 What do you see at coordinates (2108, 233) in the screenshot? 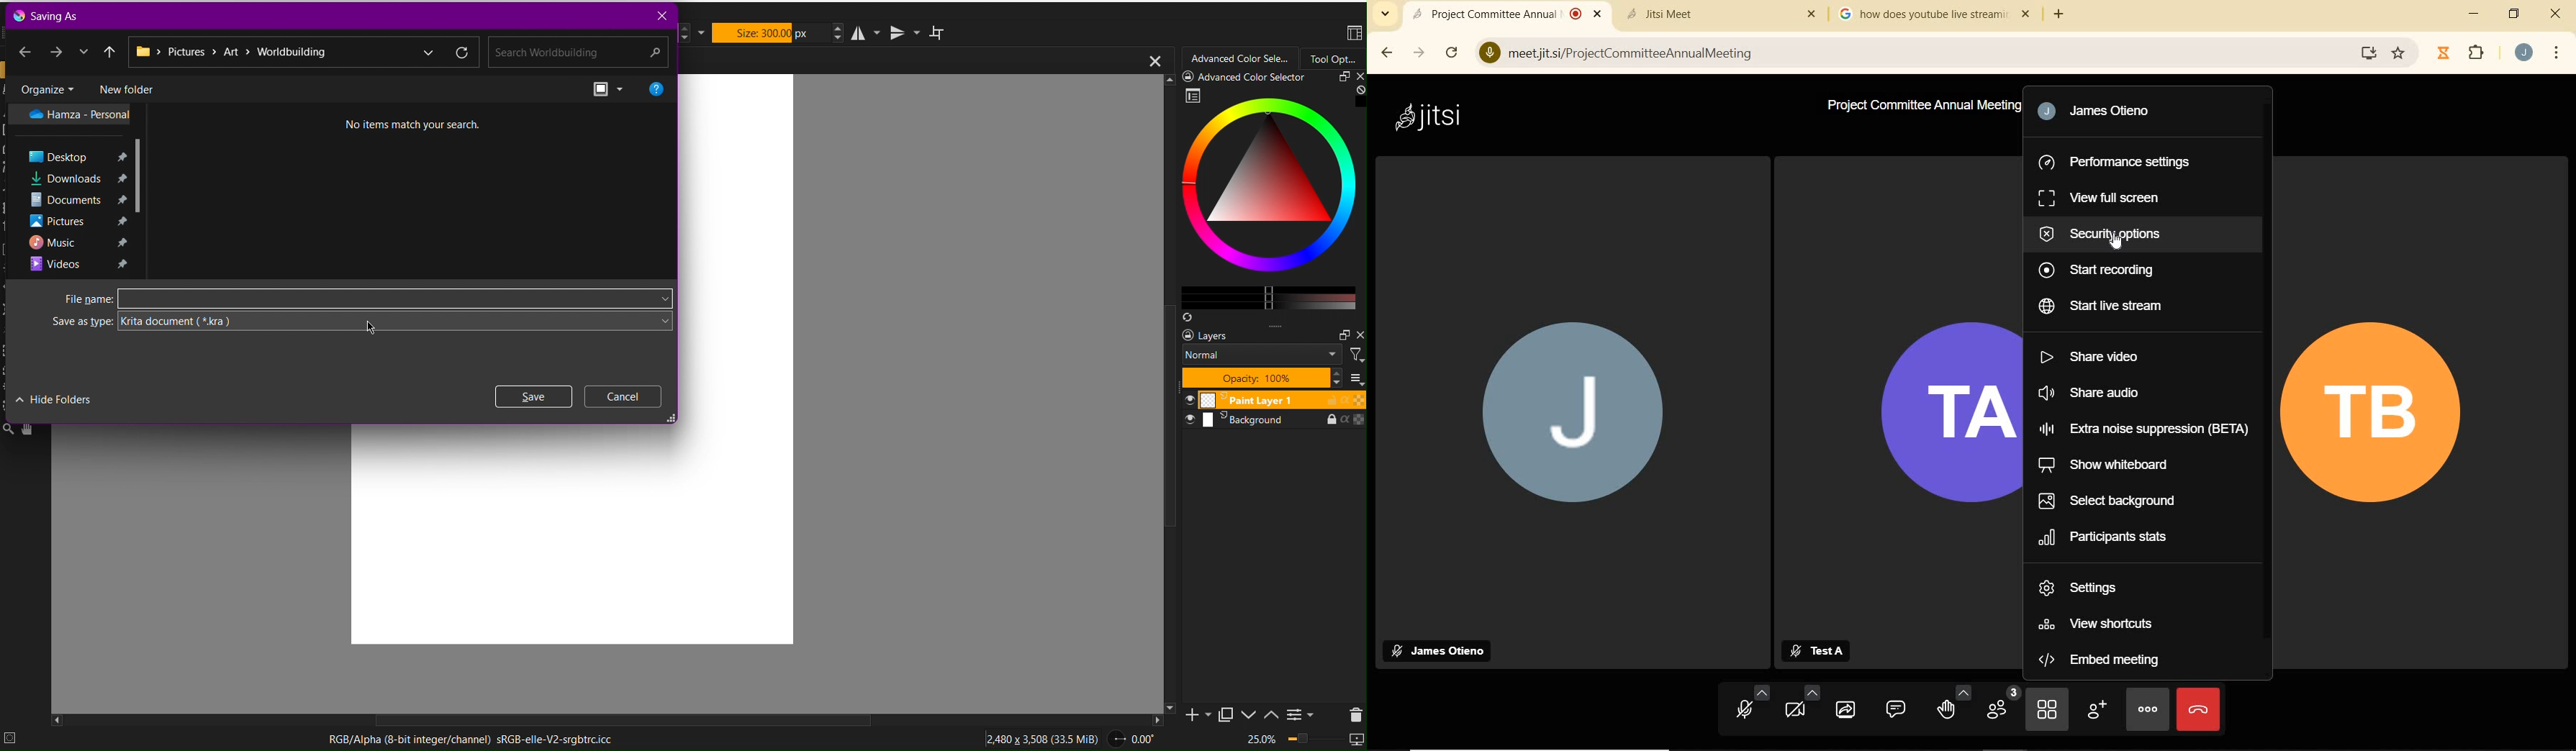
I see `SECURITY OPTIONS` at bounding box center [2108, 233].